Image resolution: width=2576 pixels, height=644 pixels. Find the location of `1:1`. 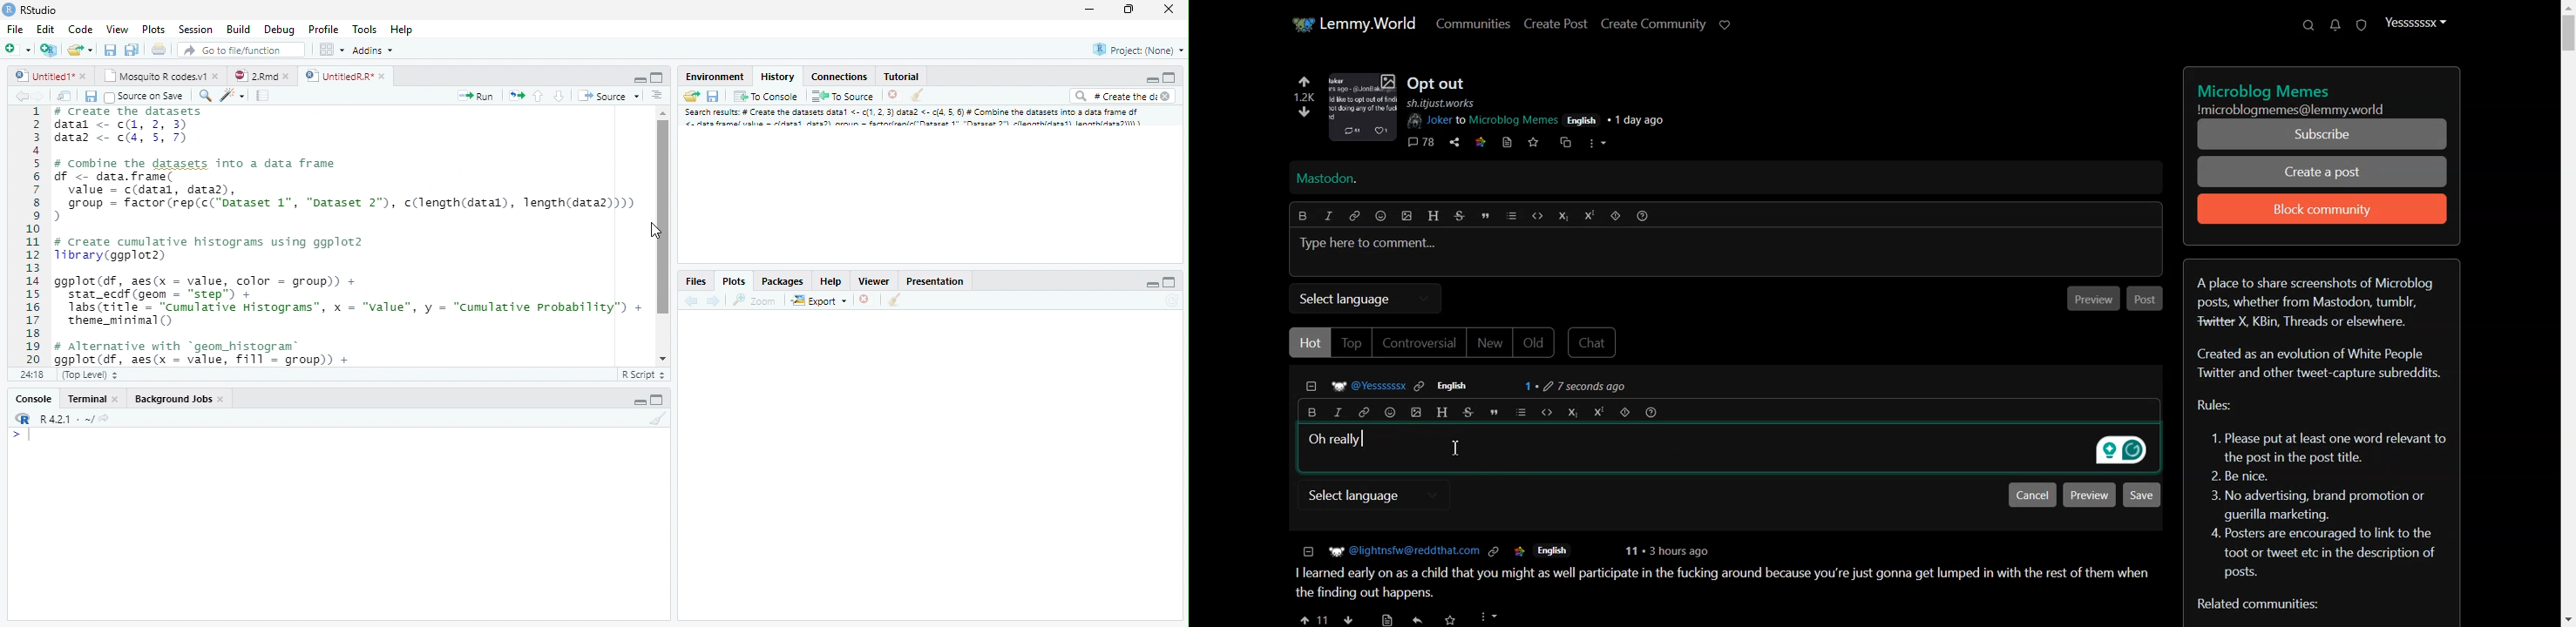

1:1 is located at coordinates (36, 374).